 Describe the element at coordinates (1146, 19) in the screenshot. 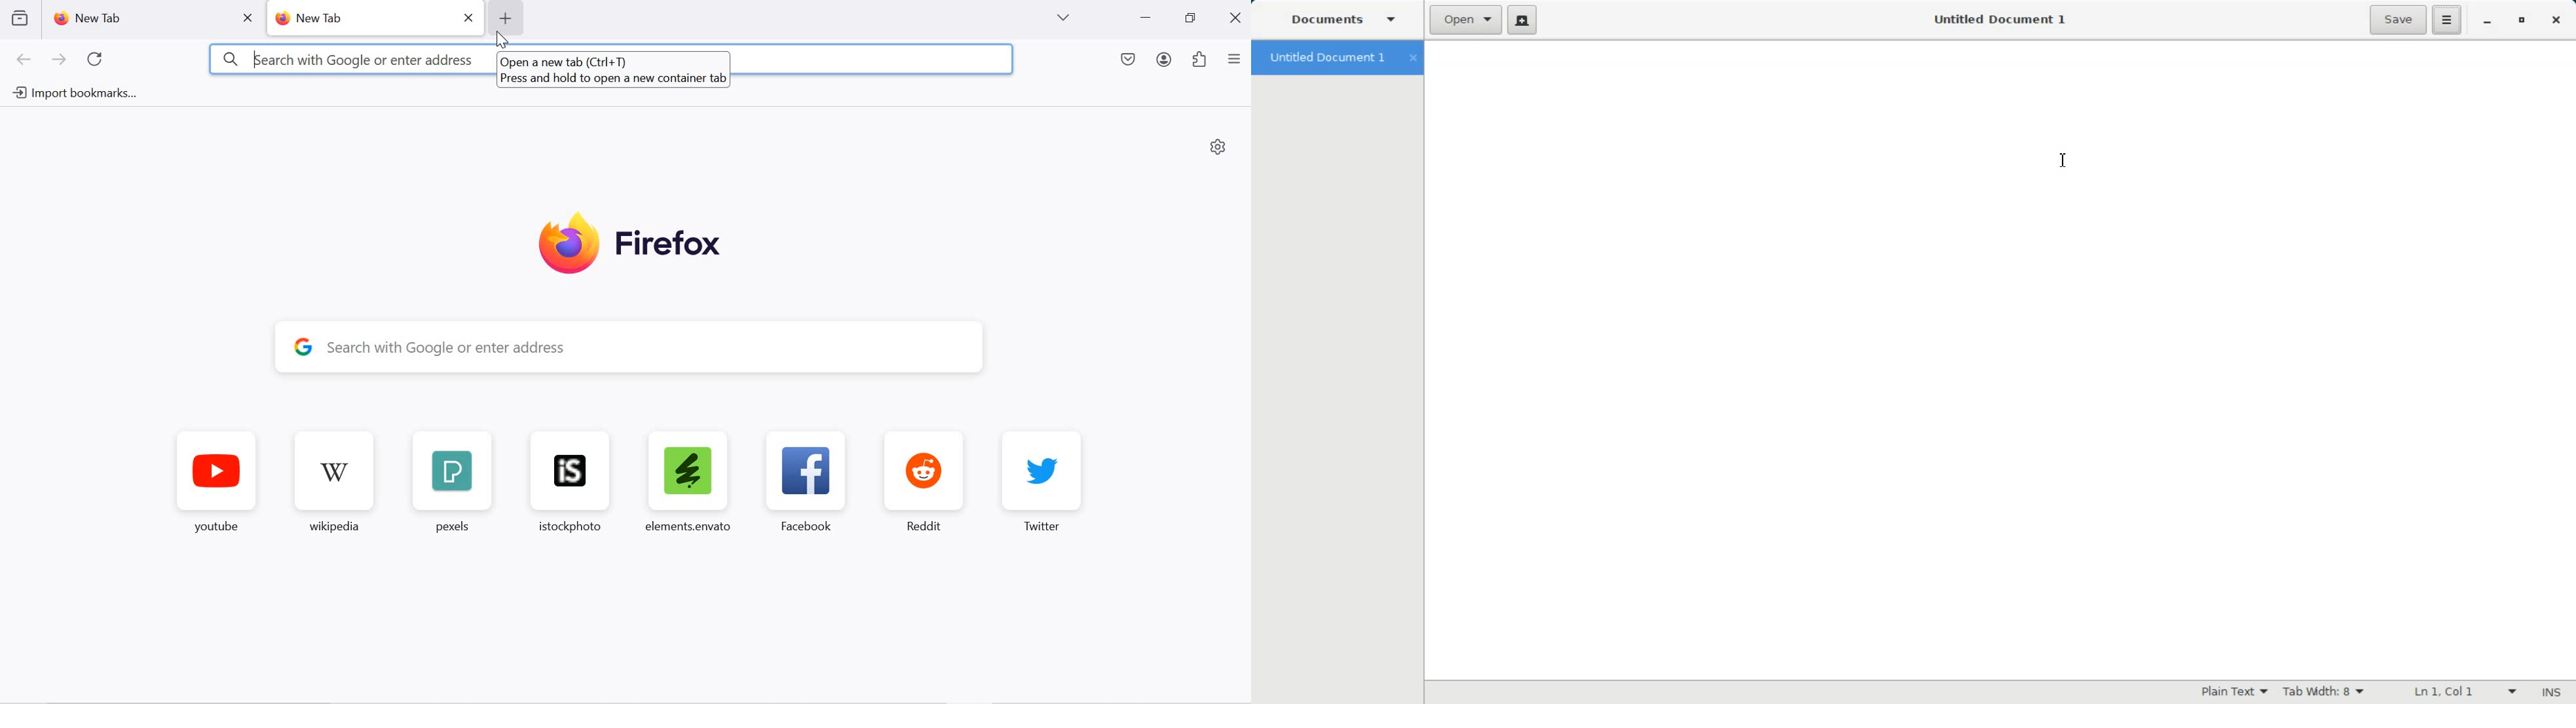

I see `minimize` at that location.